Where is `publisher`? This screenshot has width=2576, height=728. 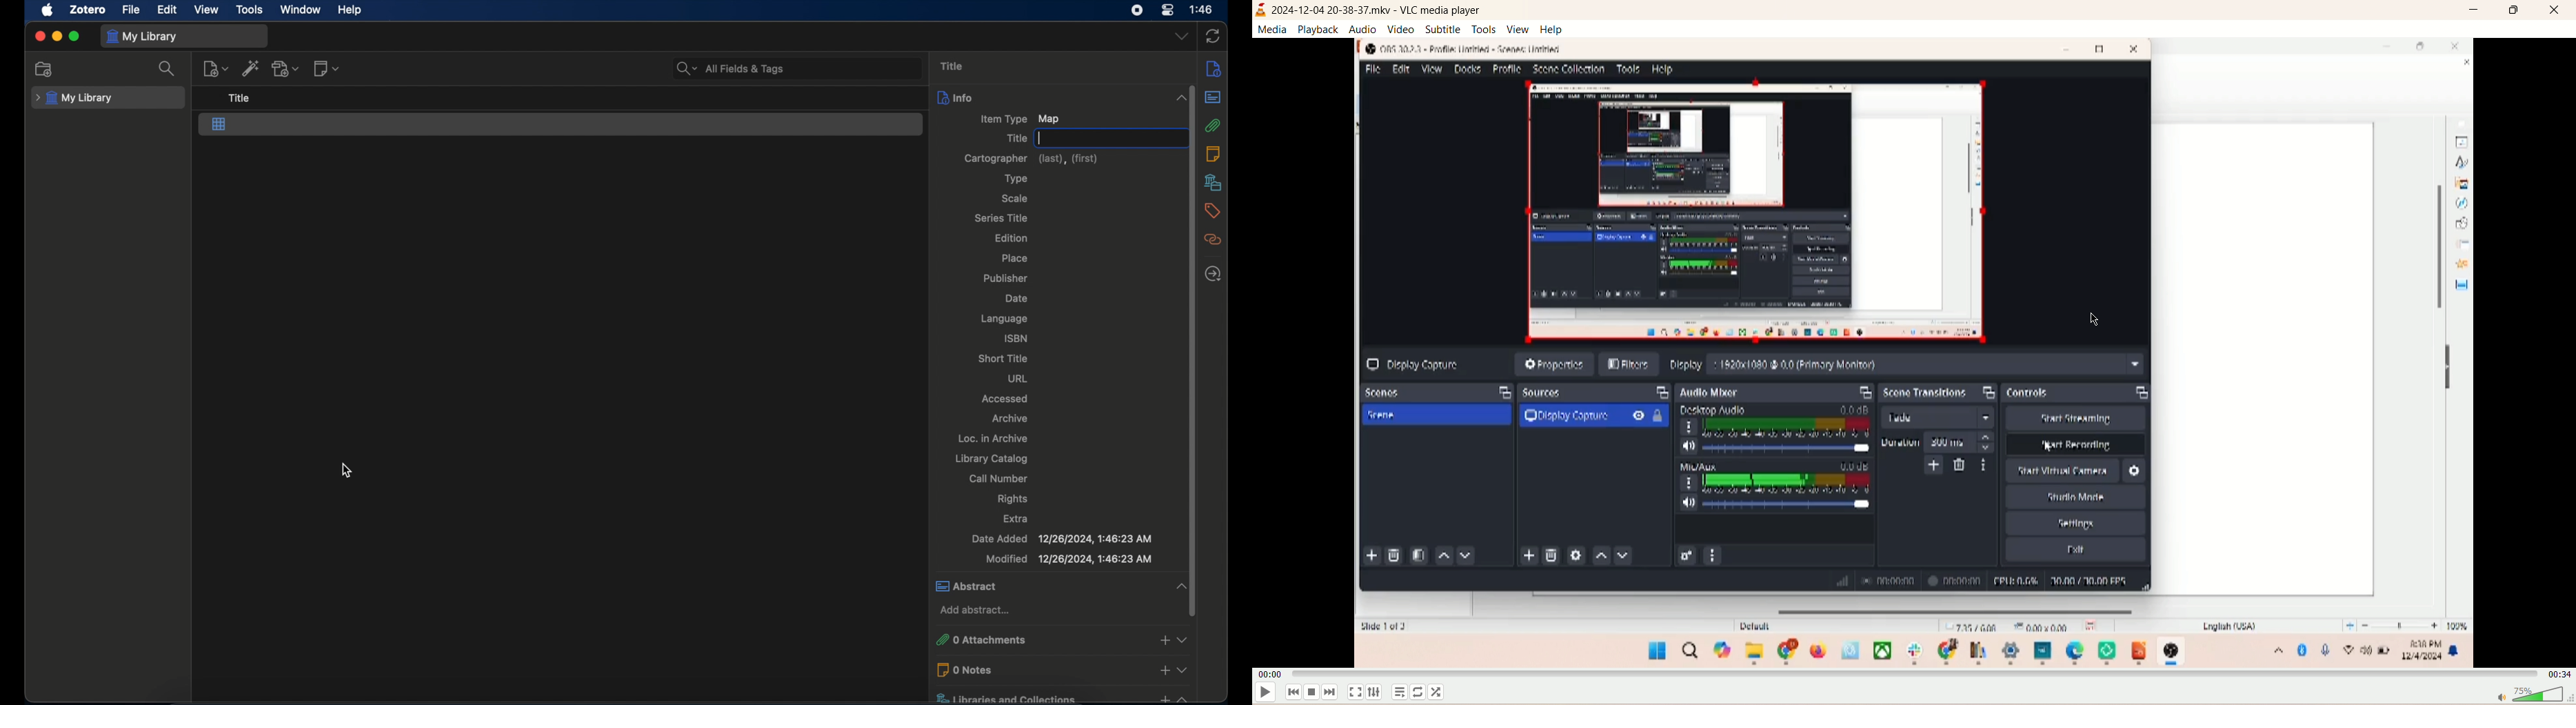
publisher is located at coordinates (1009, 277).